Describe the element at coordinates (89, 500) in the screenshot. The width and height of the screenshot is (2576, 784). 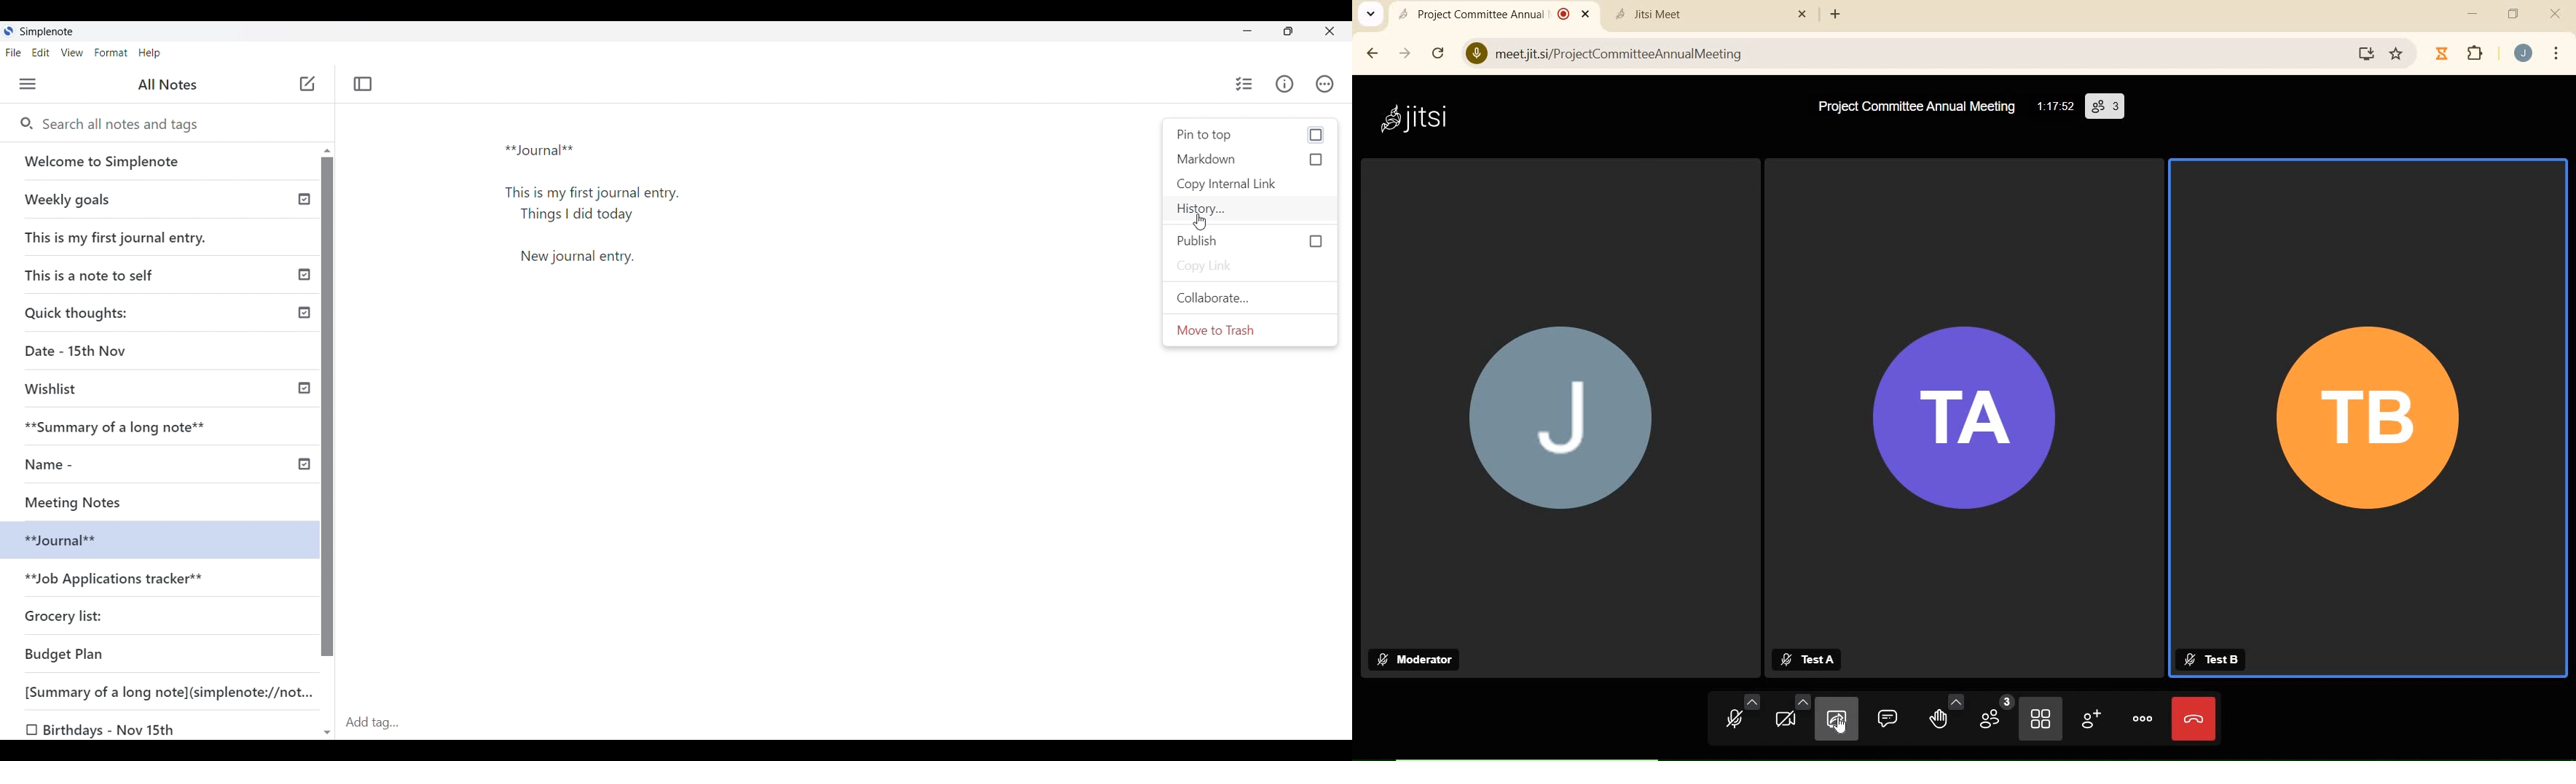
I see `Meeting Notes` at that location.